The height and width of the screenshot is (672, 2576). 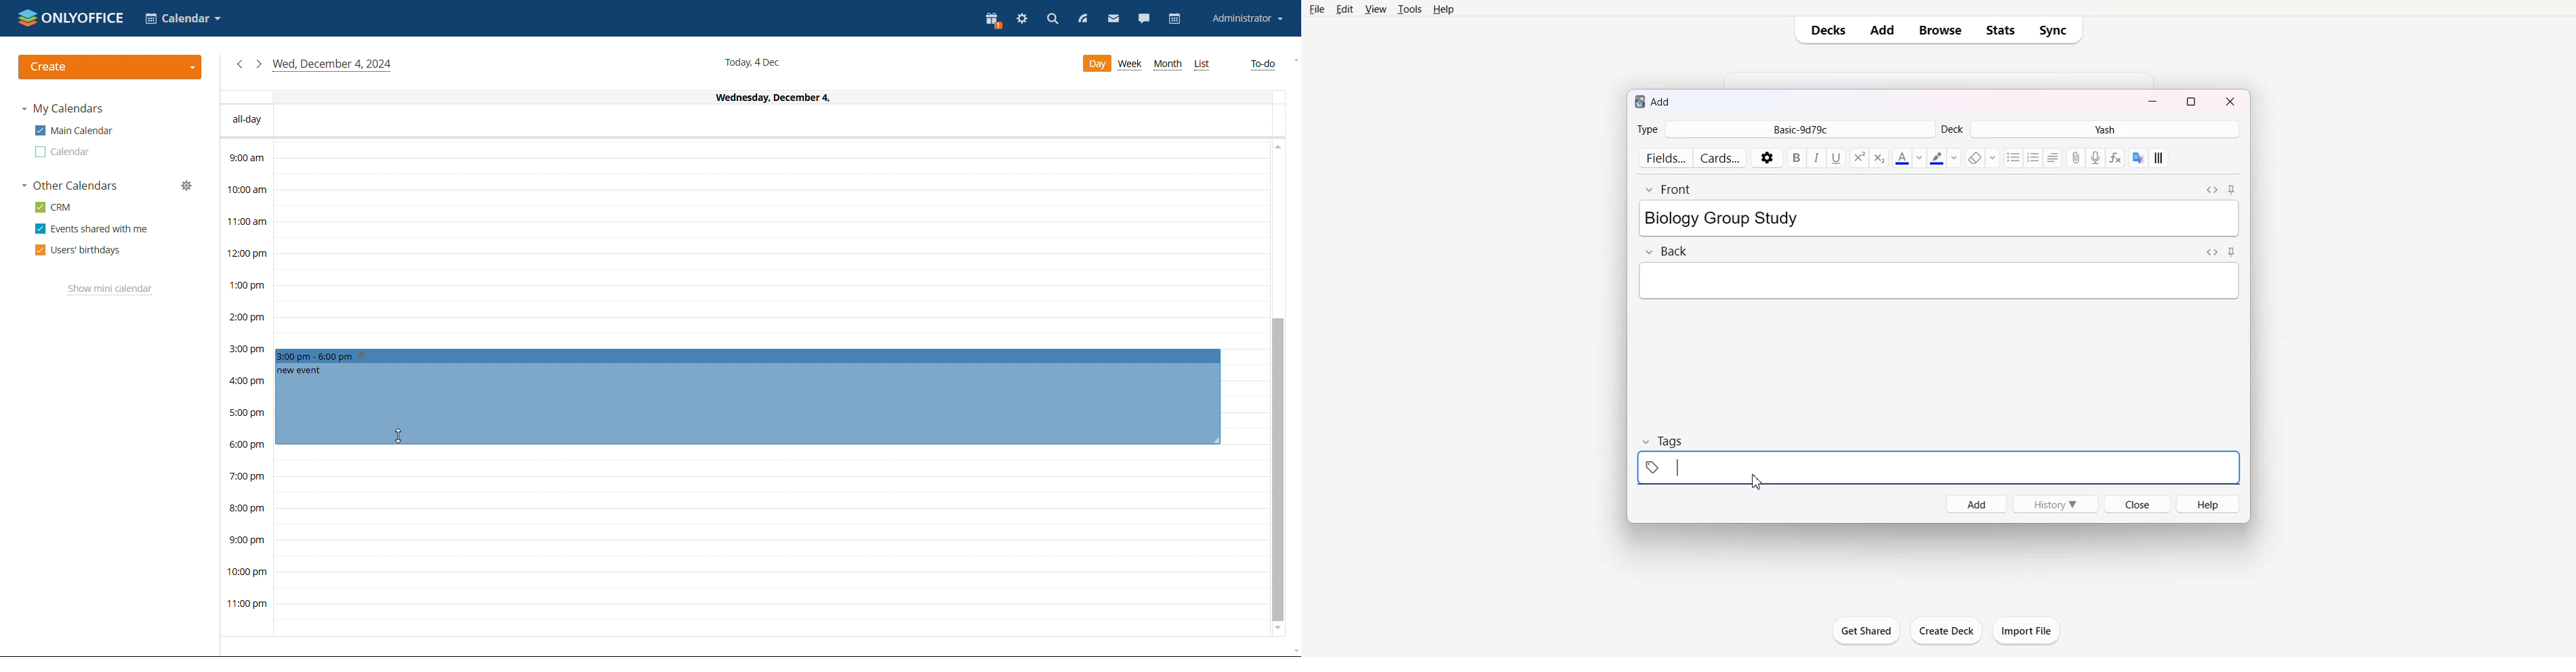 I want to click on Remove Format, so click(x=1981, y=157).